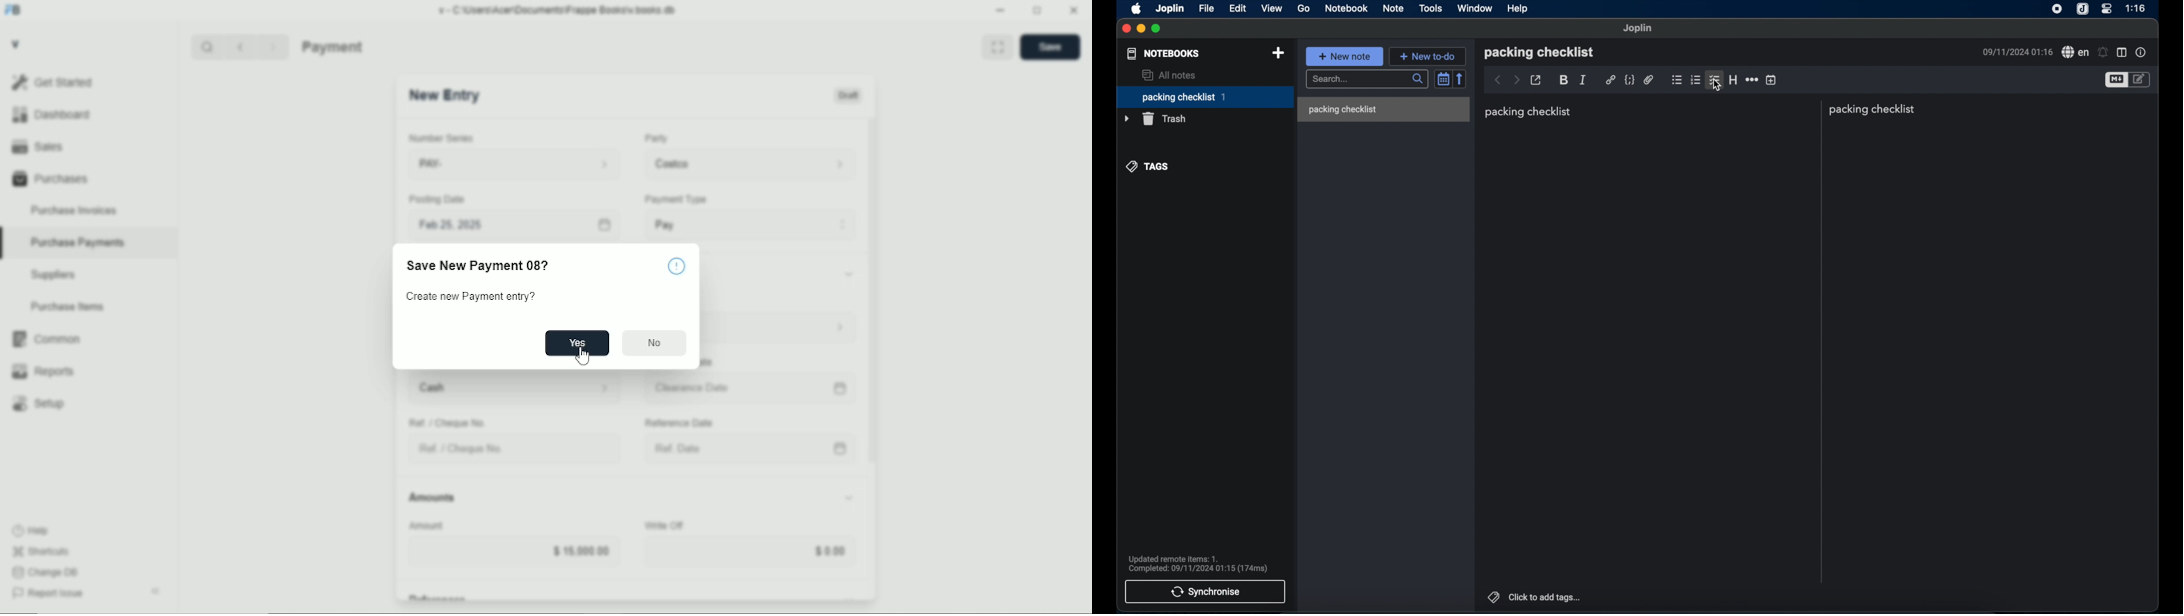 The height and width of the screenshot is (616, 2184). What do you see at coordinates (1772, 80) in the screenshot?
I see `insert time` at bounding box center [1772, 80].